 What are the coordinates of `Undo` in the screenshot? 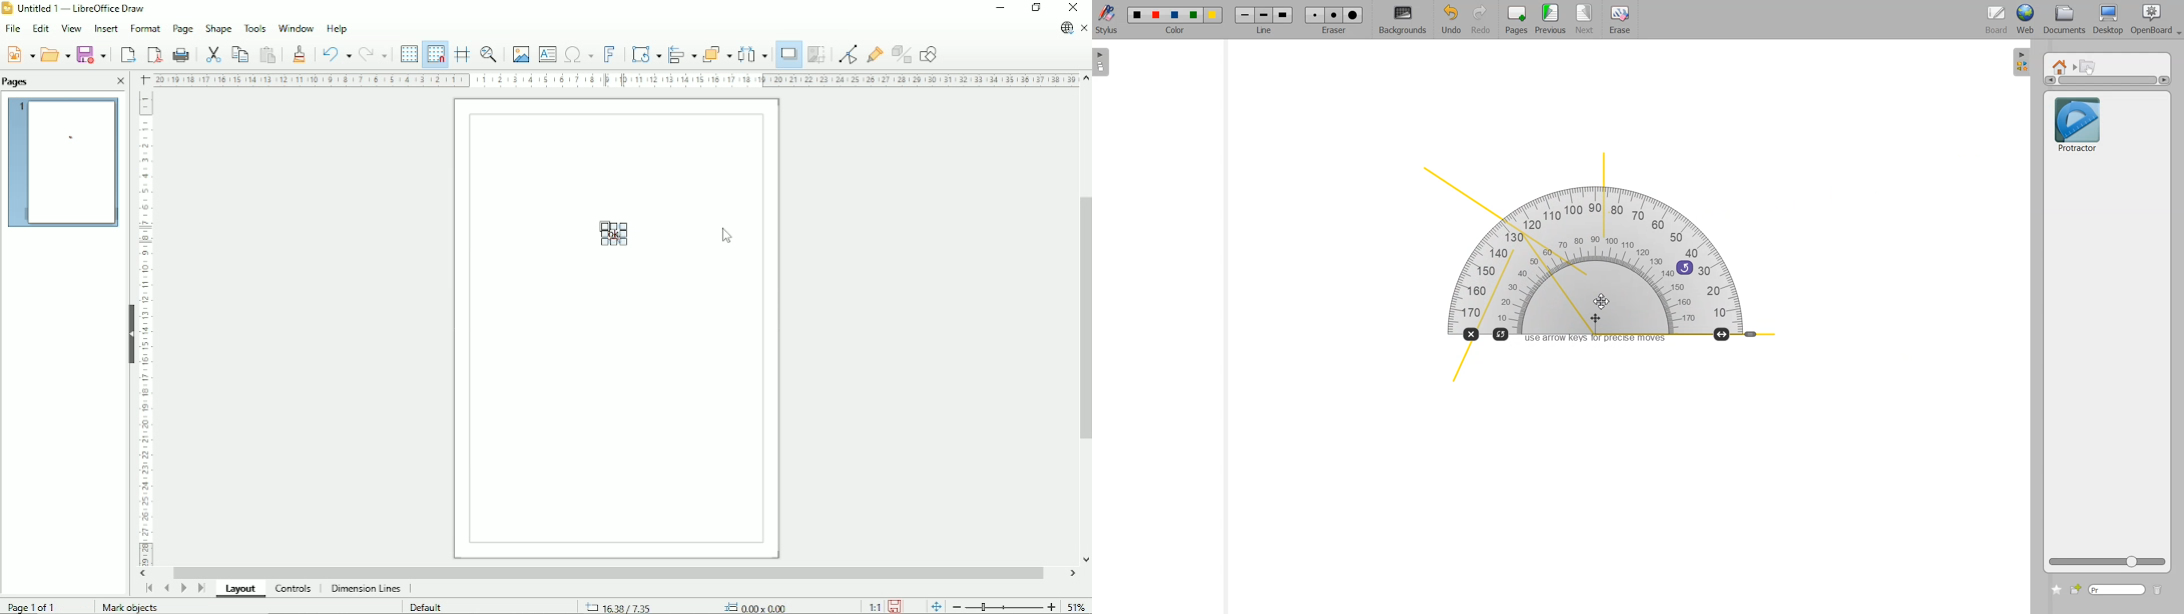 It's located at (1449, 21).